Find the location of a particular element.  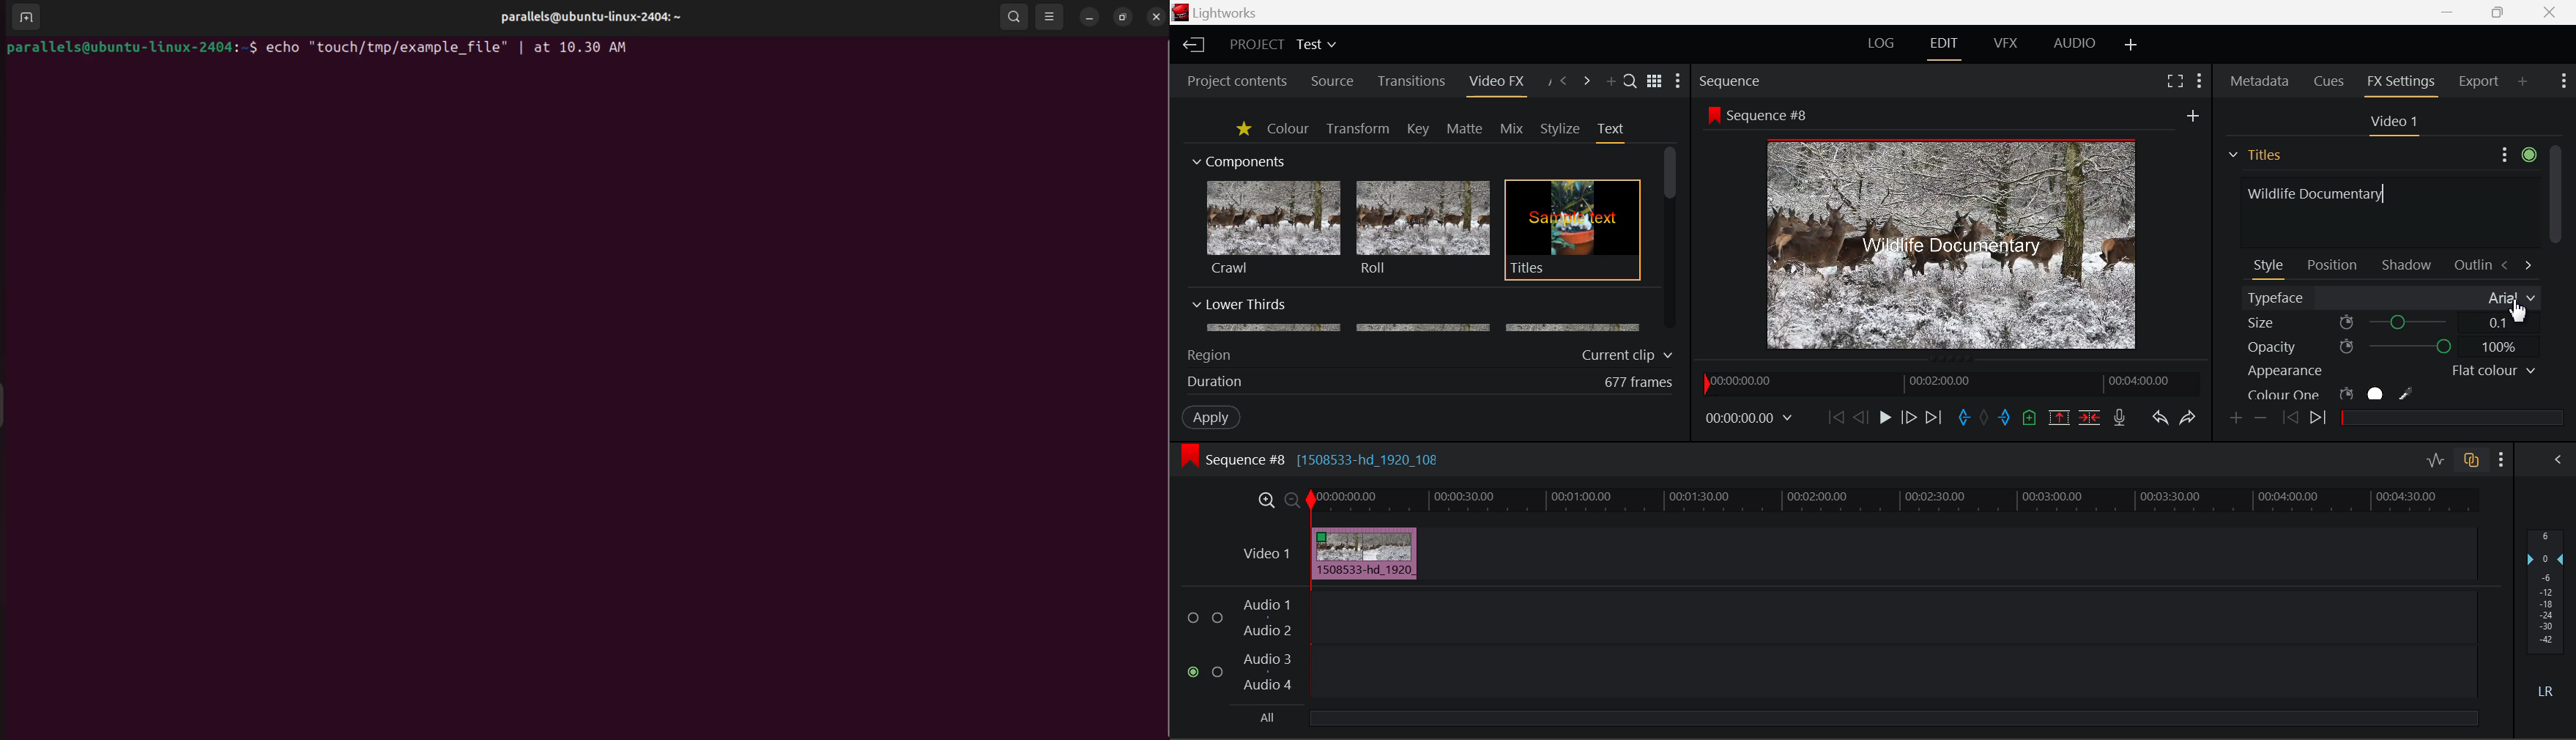

Previous Panel is located at coordinates (1562, 82).